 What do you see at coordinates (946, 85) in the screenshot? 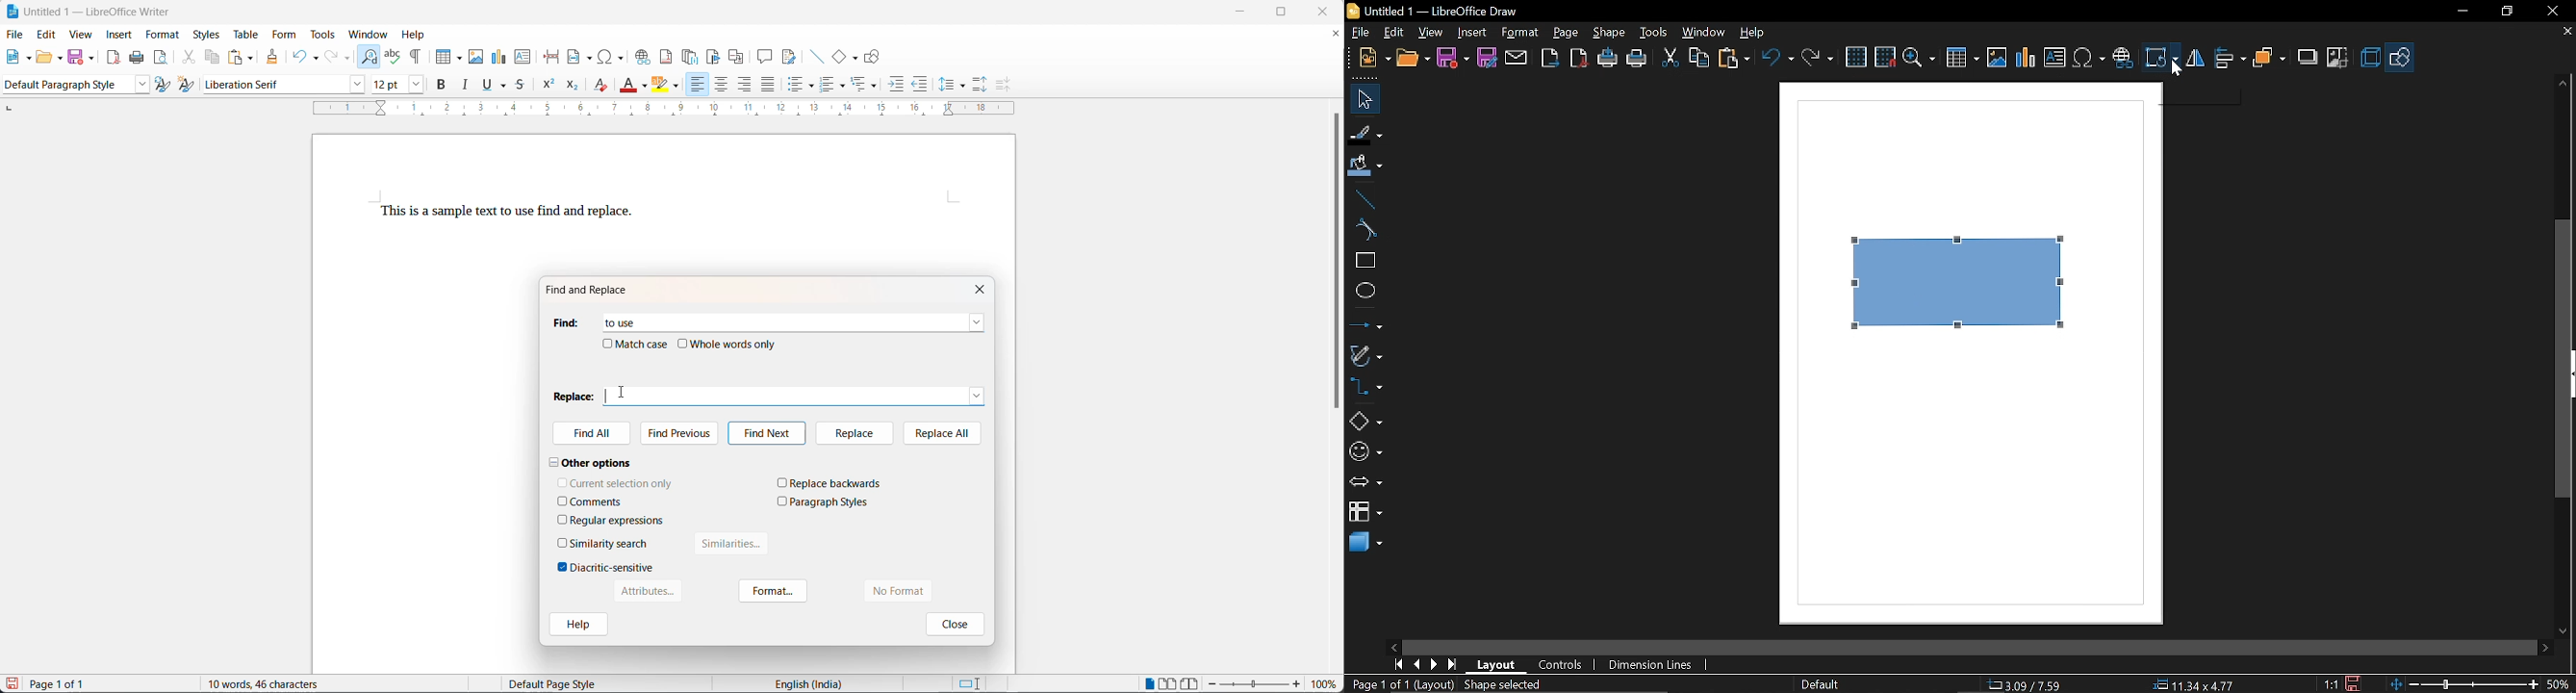
I see `line spacing options` at bounding box center [946, 85].